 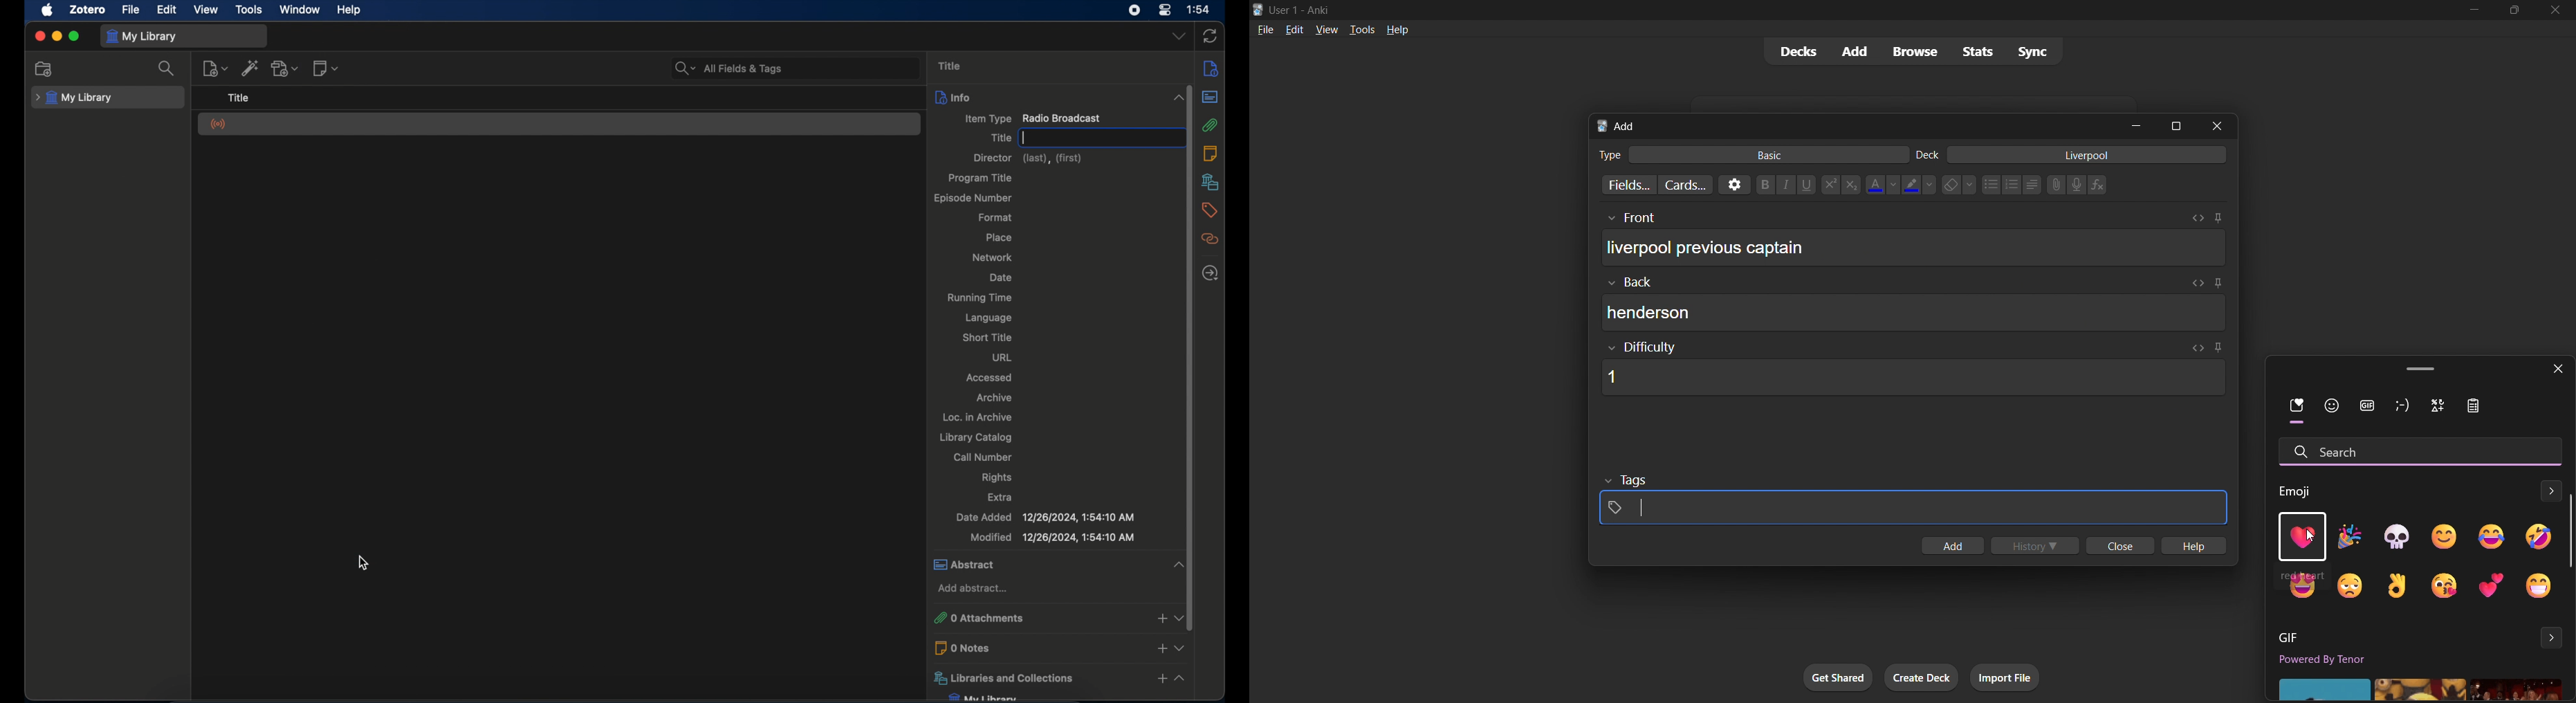 I want to click on text highlight color, so click(x=1919, y=184).